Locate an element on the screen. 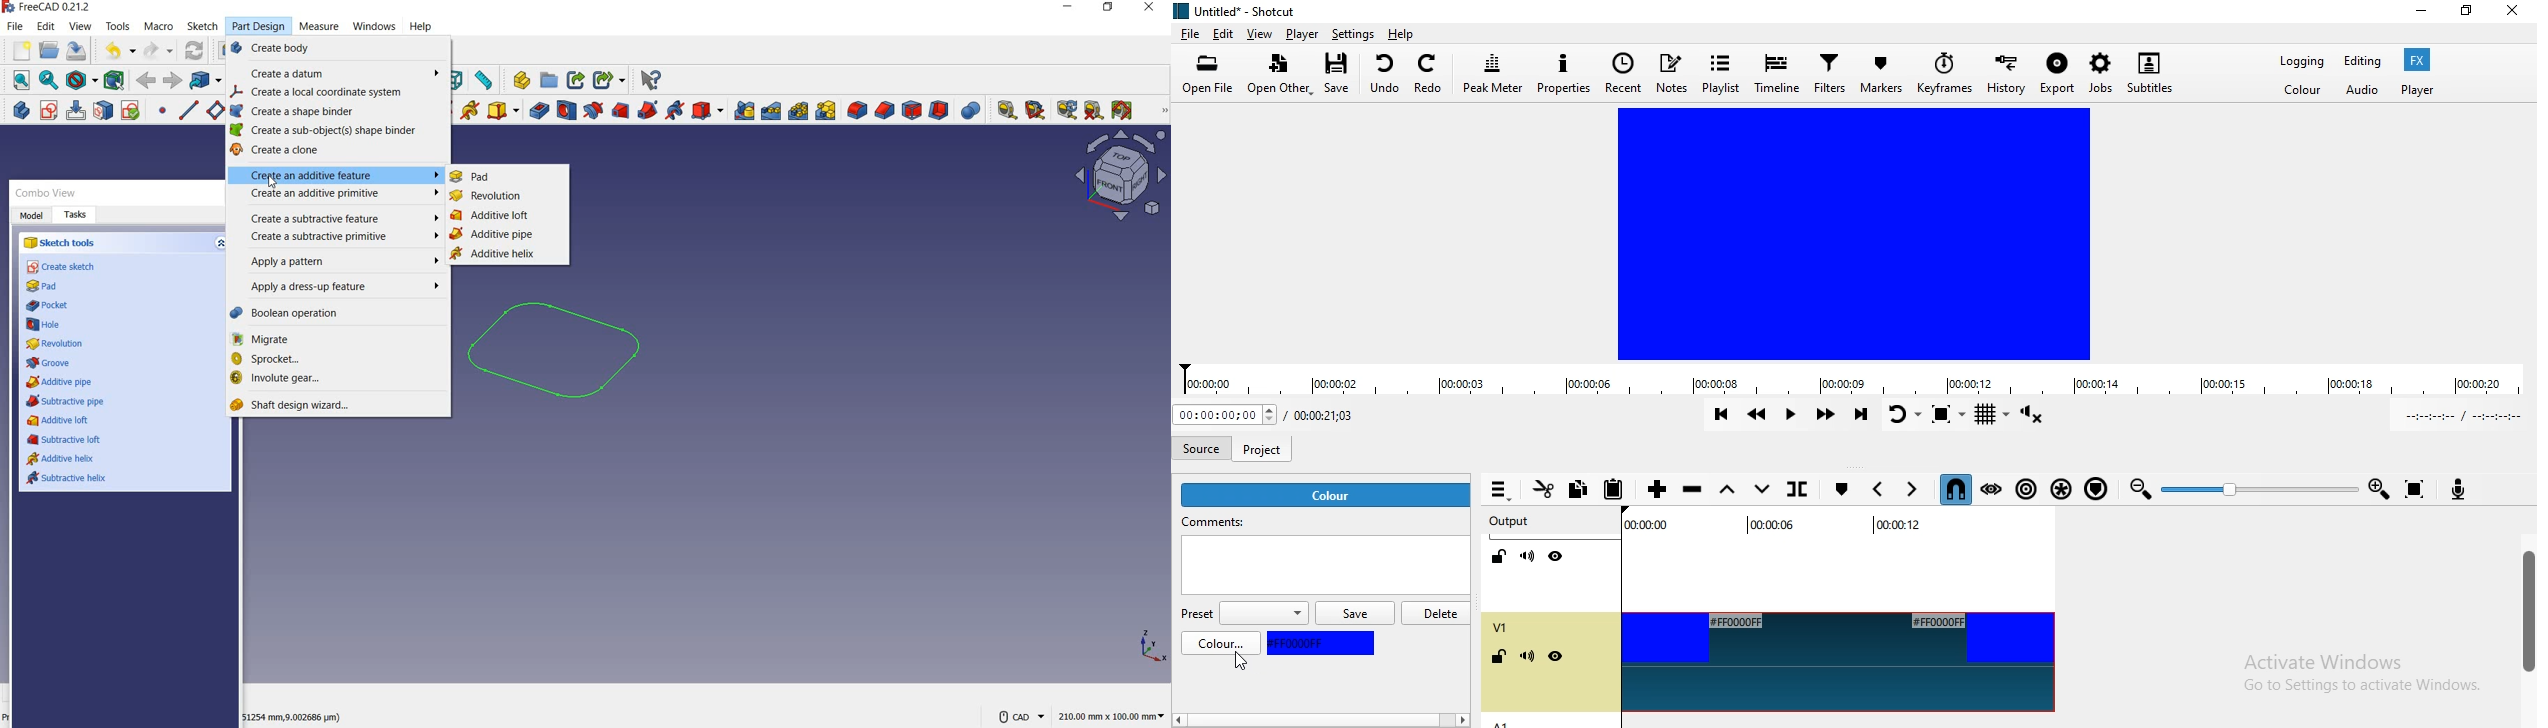 The width and height of the screenshot is (2548, 728). Subtitles is located at coordinates (2154, 70).